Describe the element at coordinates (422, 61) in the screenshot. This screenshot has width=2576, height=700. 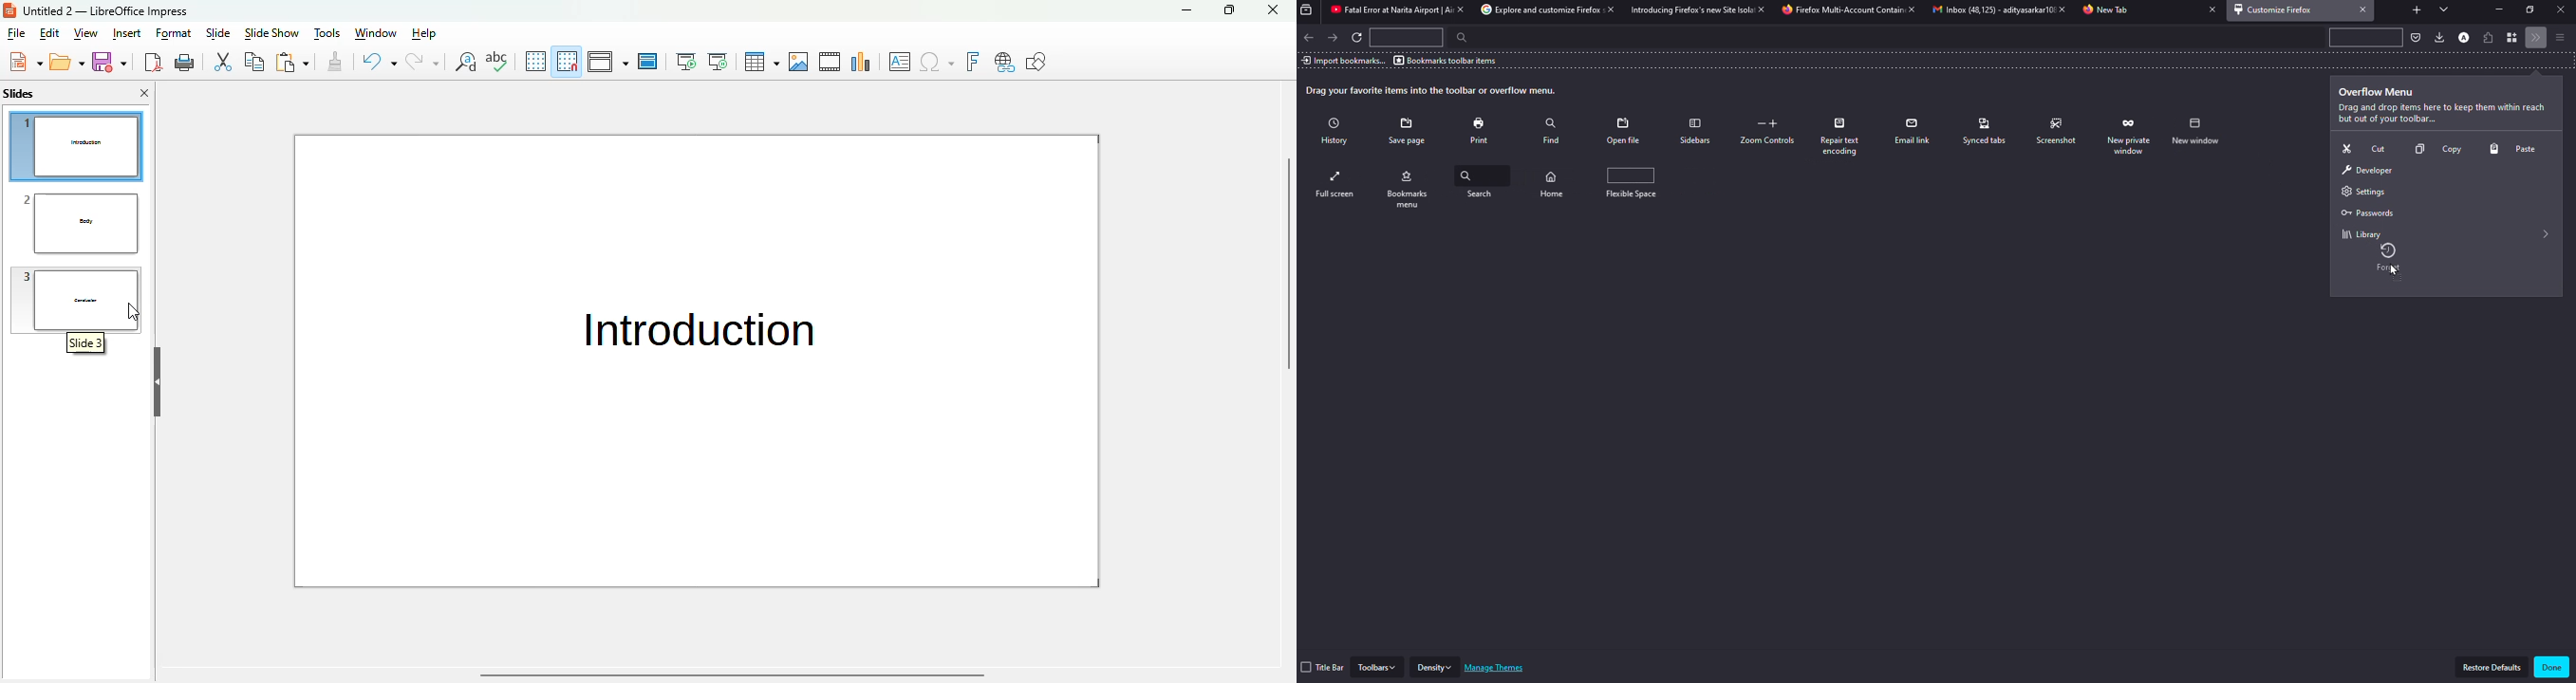
I see `redo` at that location.